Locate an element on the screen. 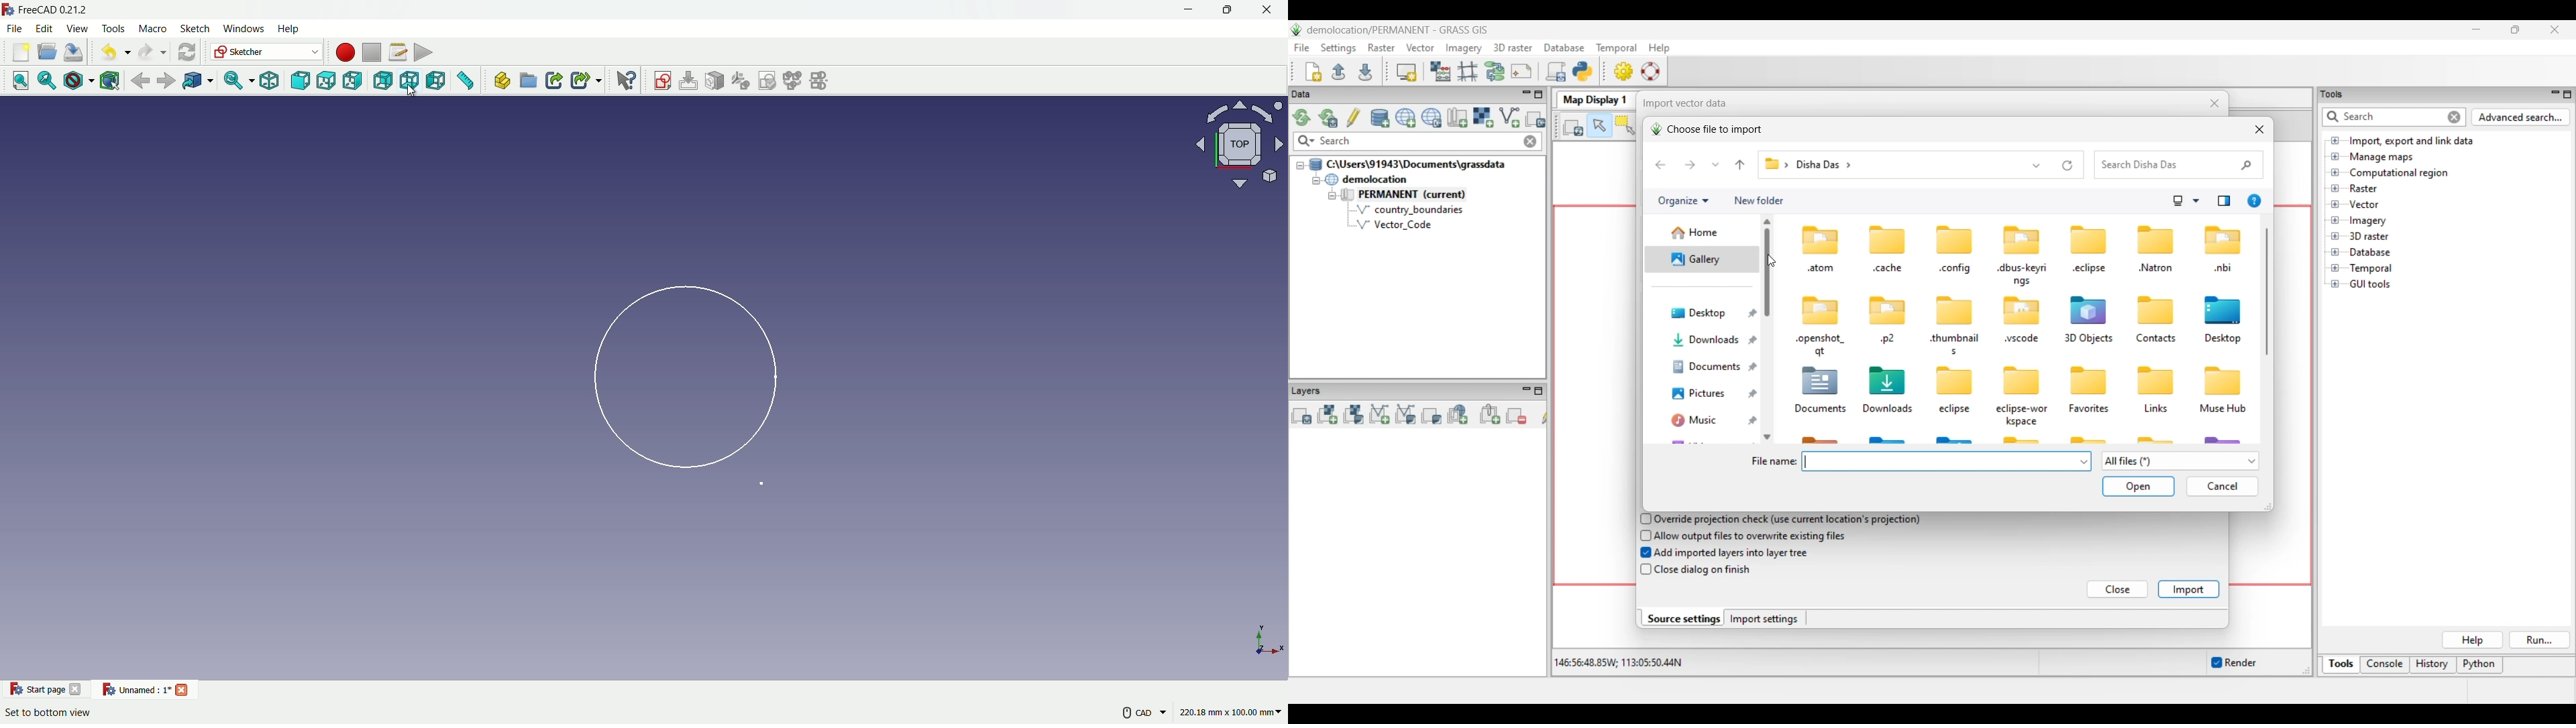 The height and width of the screenshot is (728, 2576). create sketch is located at coordinates (662, 81).